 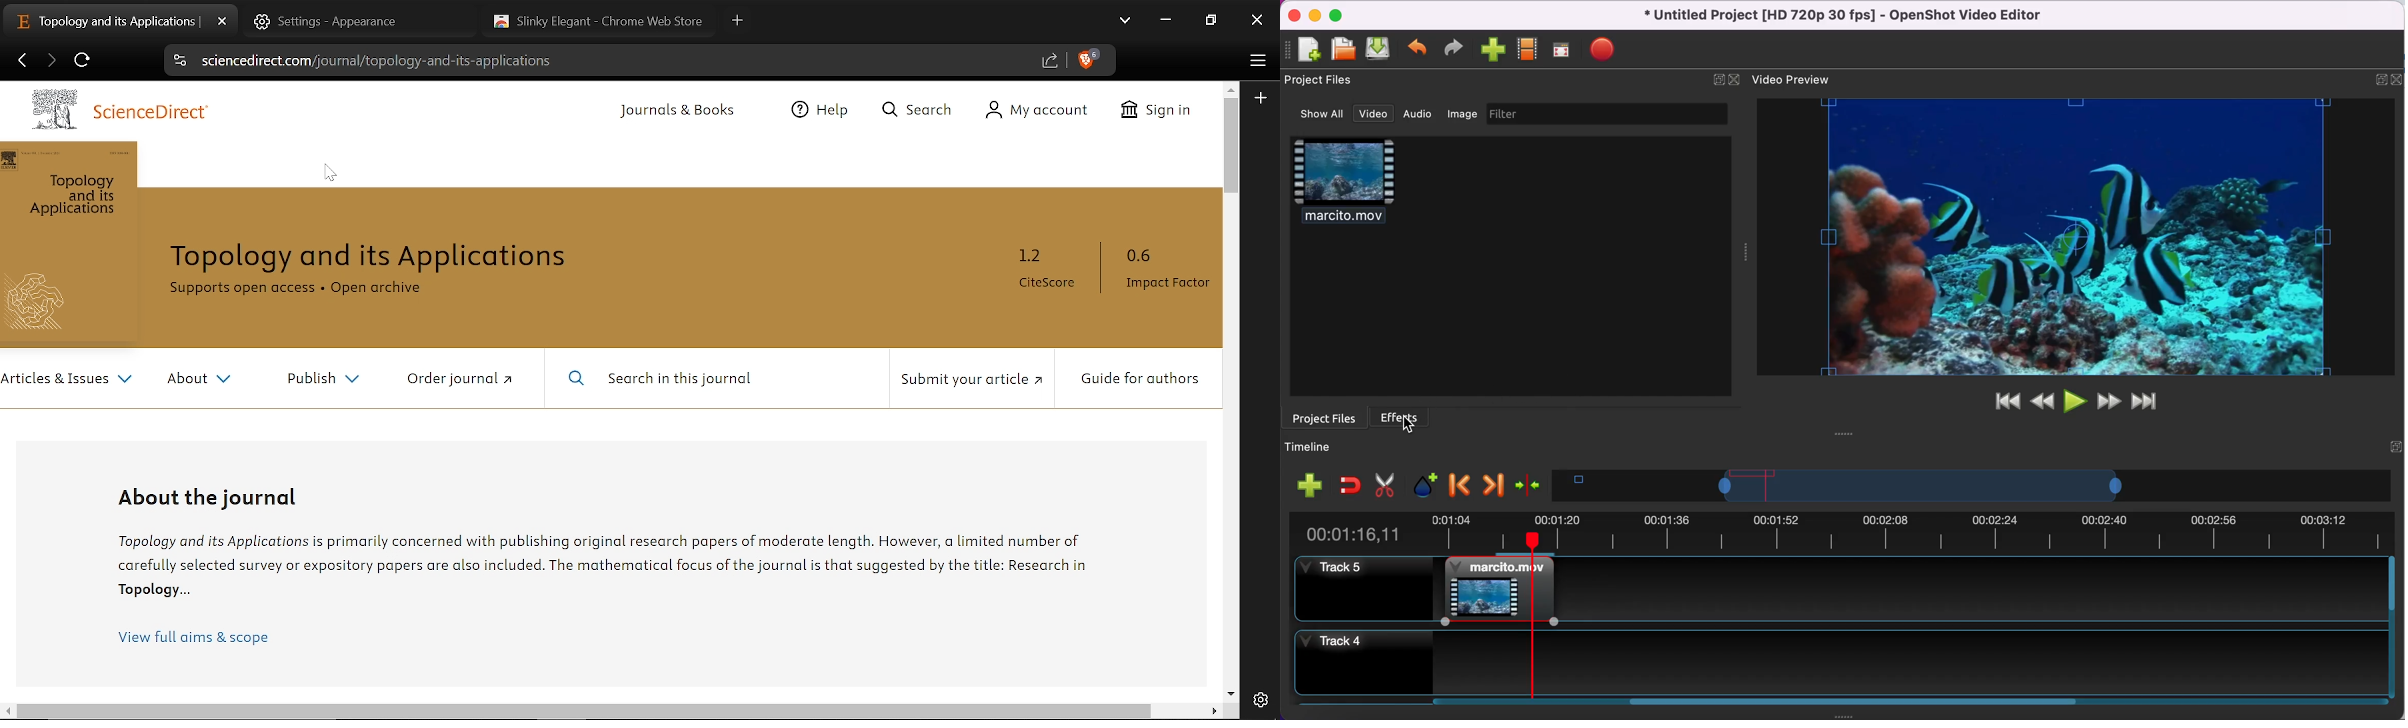 What do you see at coordinates (51, 62) in the screenshot?
I see `Next page` at bounding box center [51, 62].